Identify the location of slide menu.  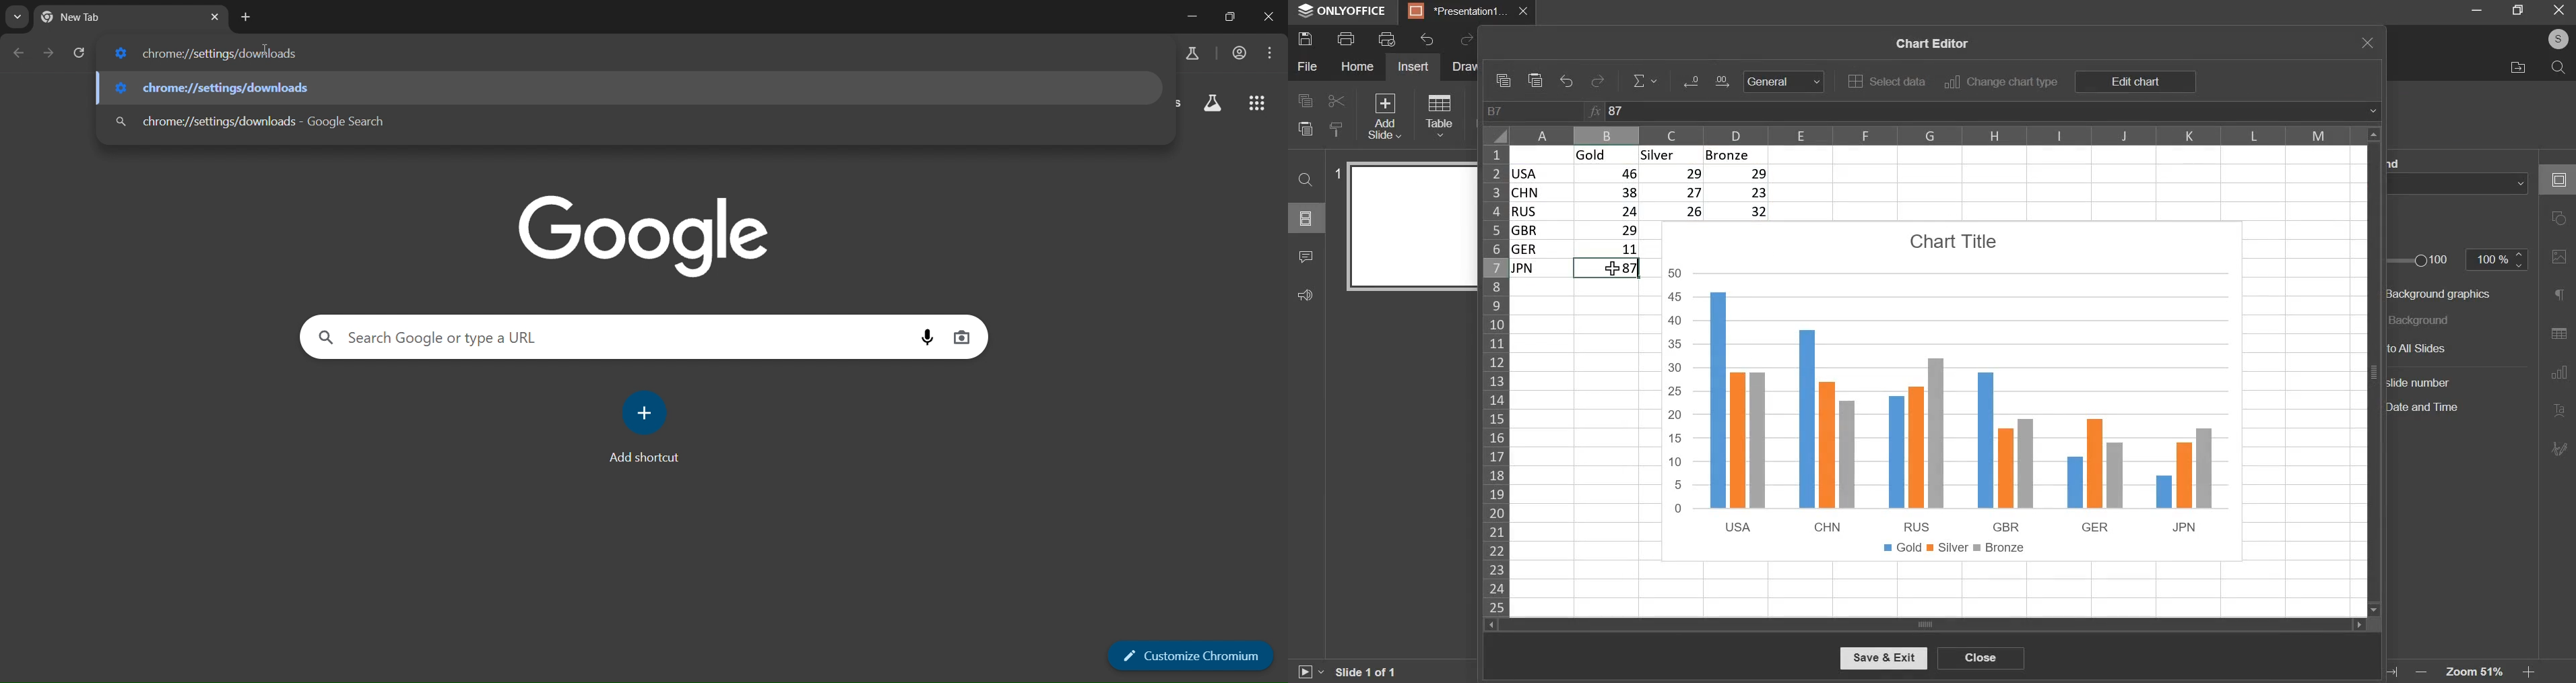
(1305, 218).